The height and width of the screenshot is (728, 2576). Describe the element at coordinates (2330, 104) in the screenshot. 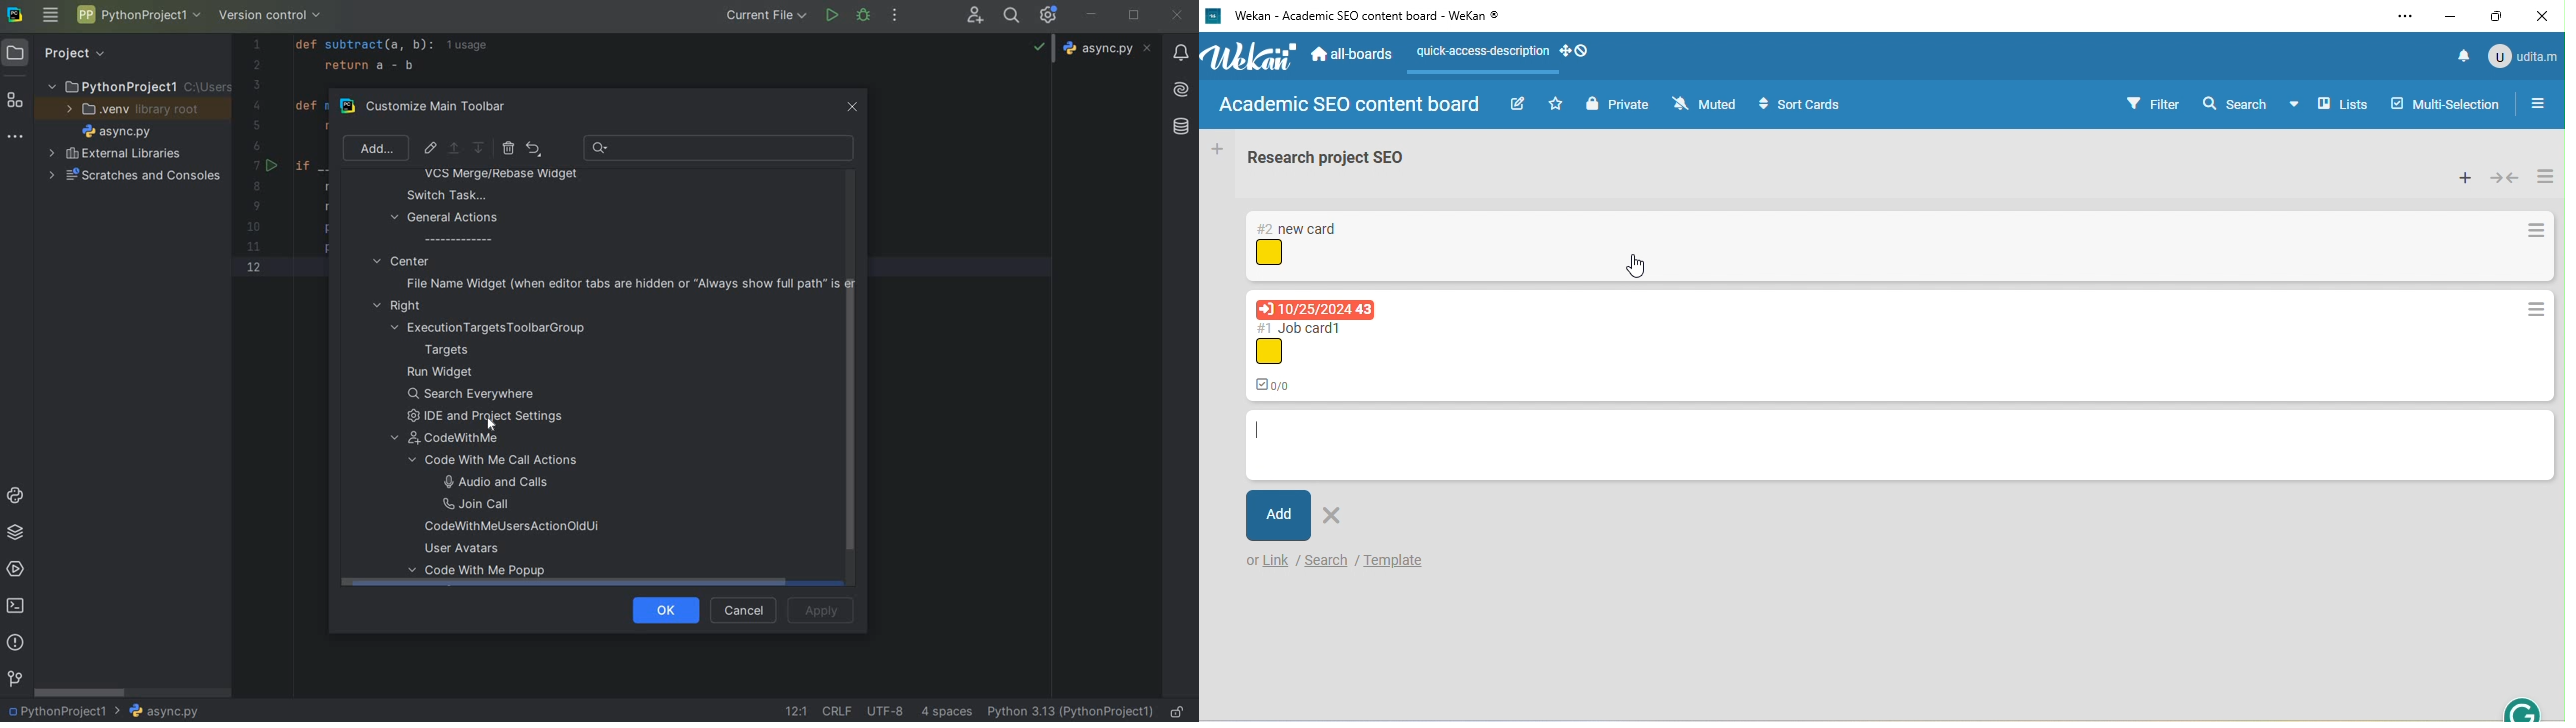

I see `board view` at that location.